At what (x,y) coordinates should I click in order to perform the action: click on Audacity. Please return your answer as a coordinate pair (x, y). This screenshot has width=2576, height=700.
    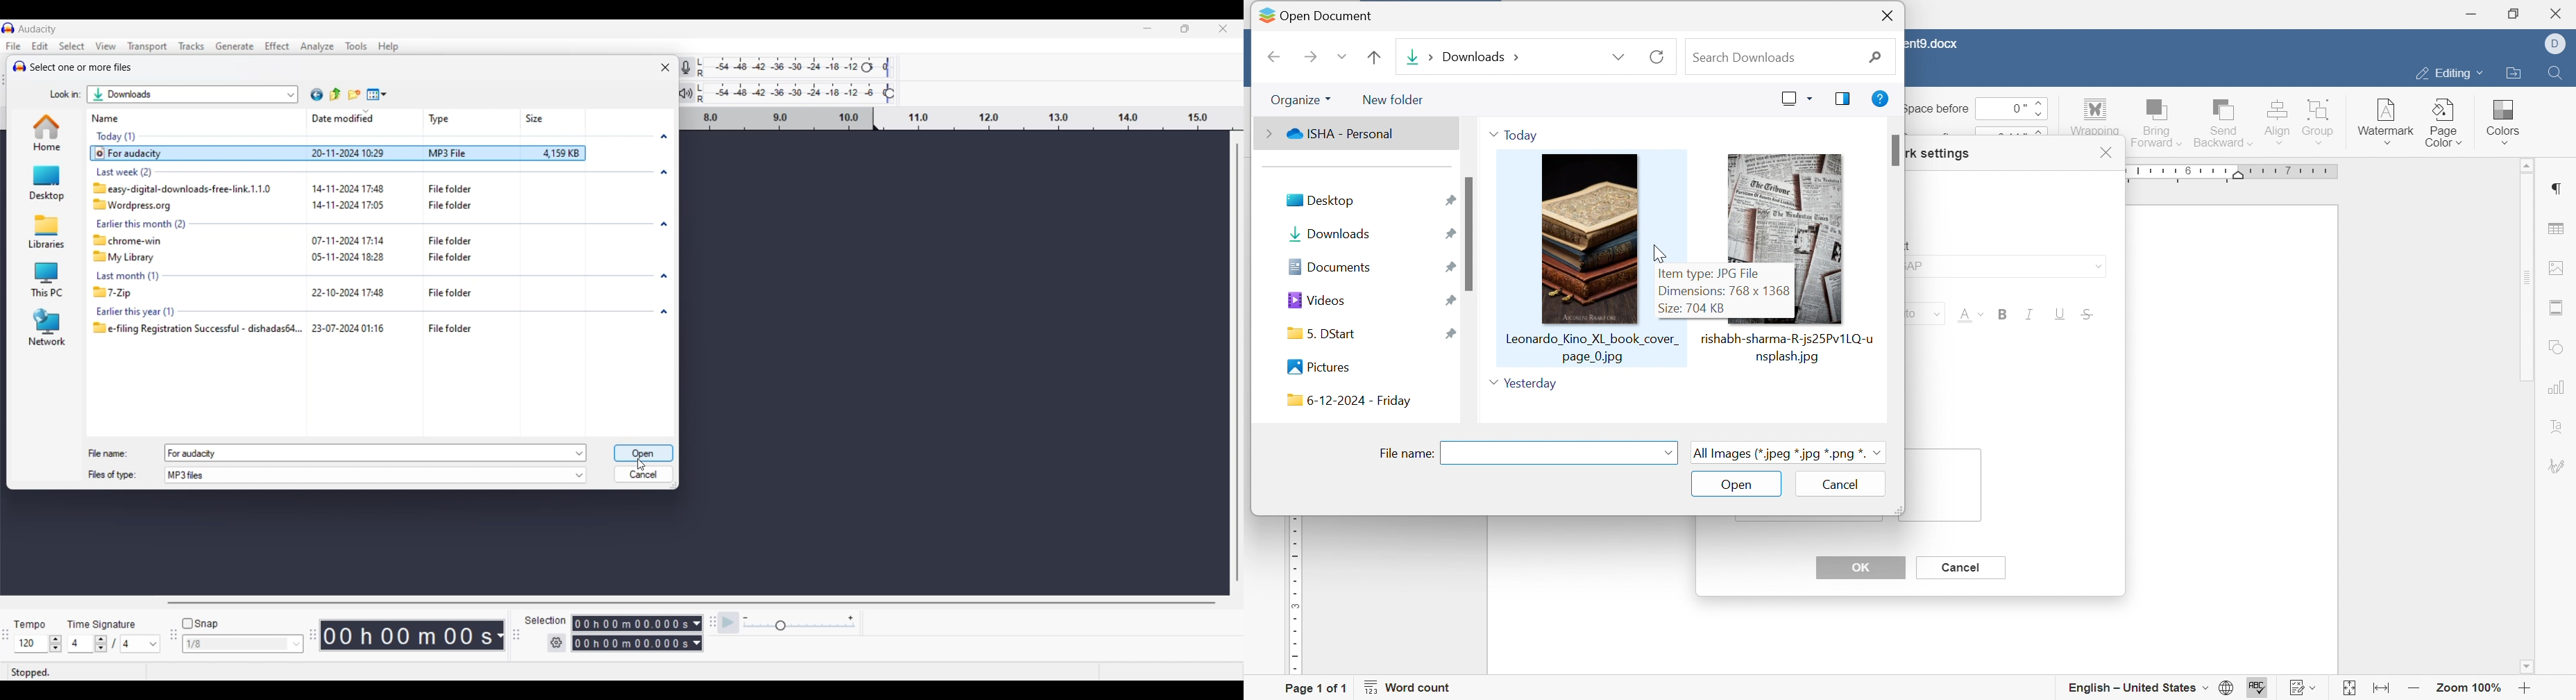
    Looking at the image, I should click on (40, 29).